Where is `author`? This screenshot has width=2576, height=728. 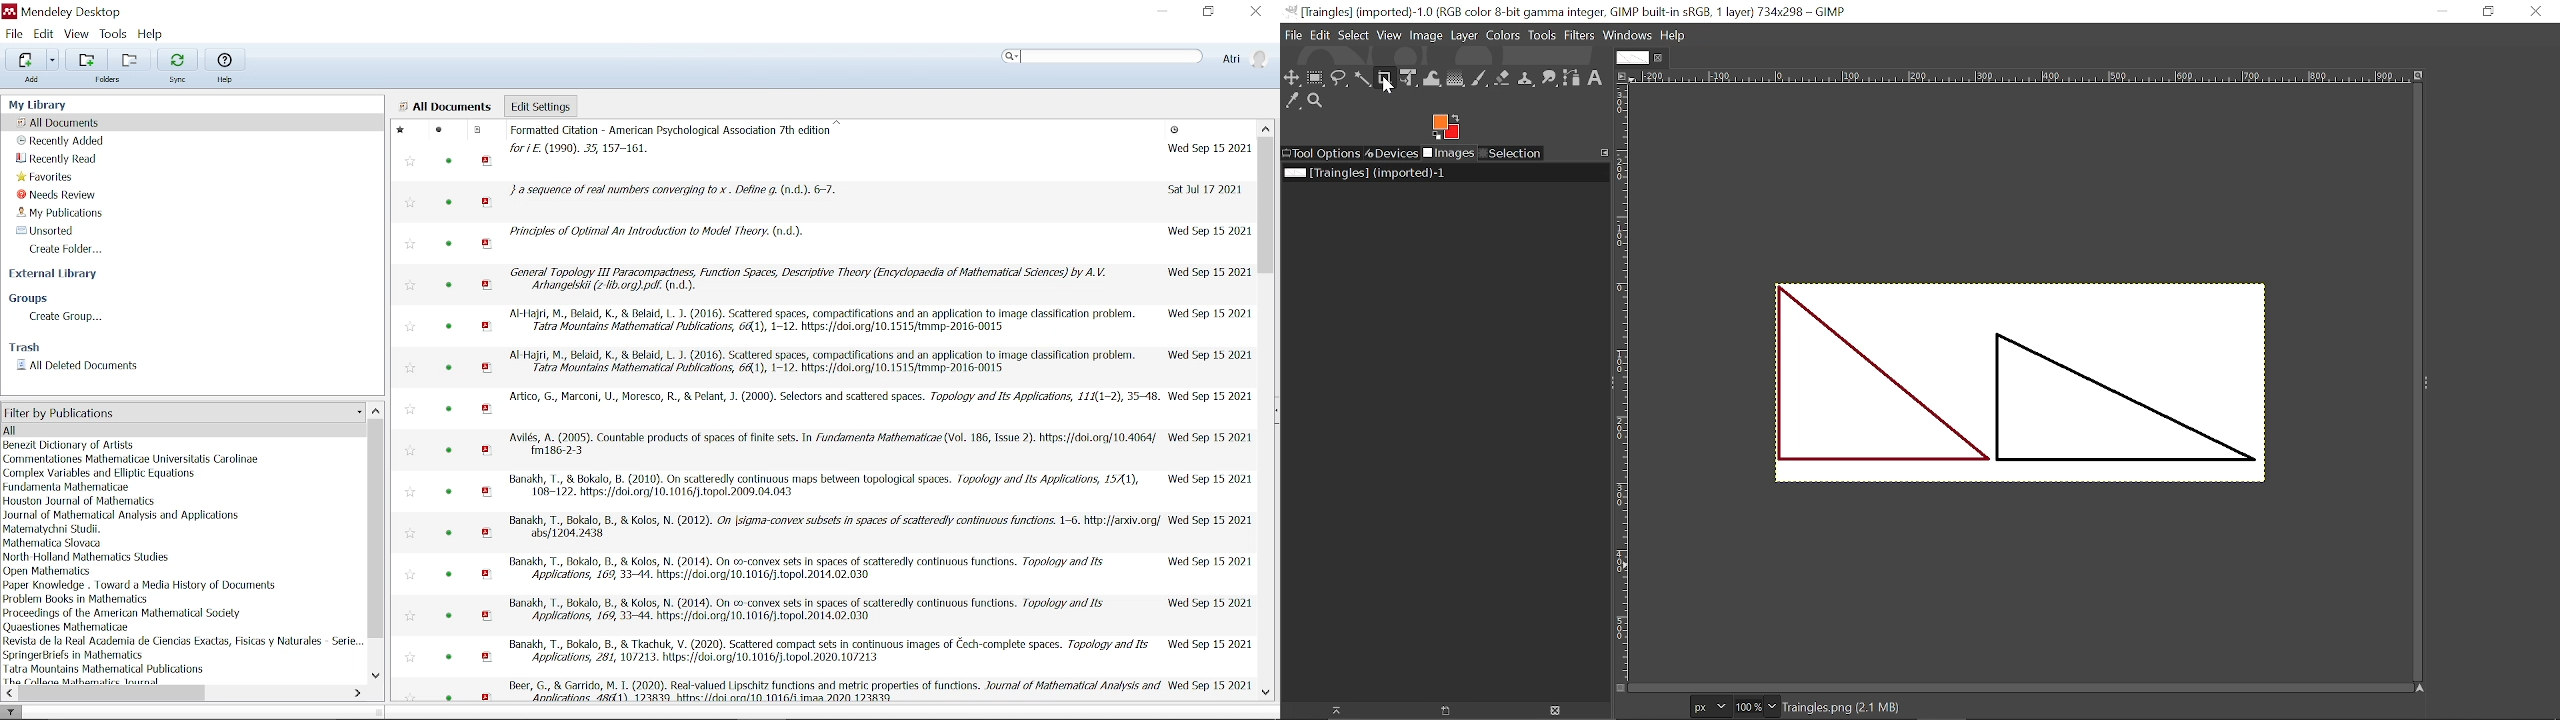
author is located at coordinates (70, 445).